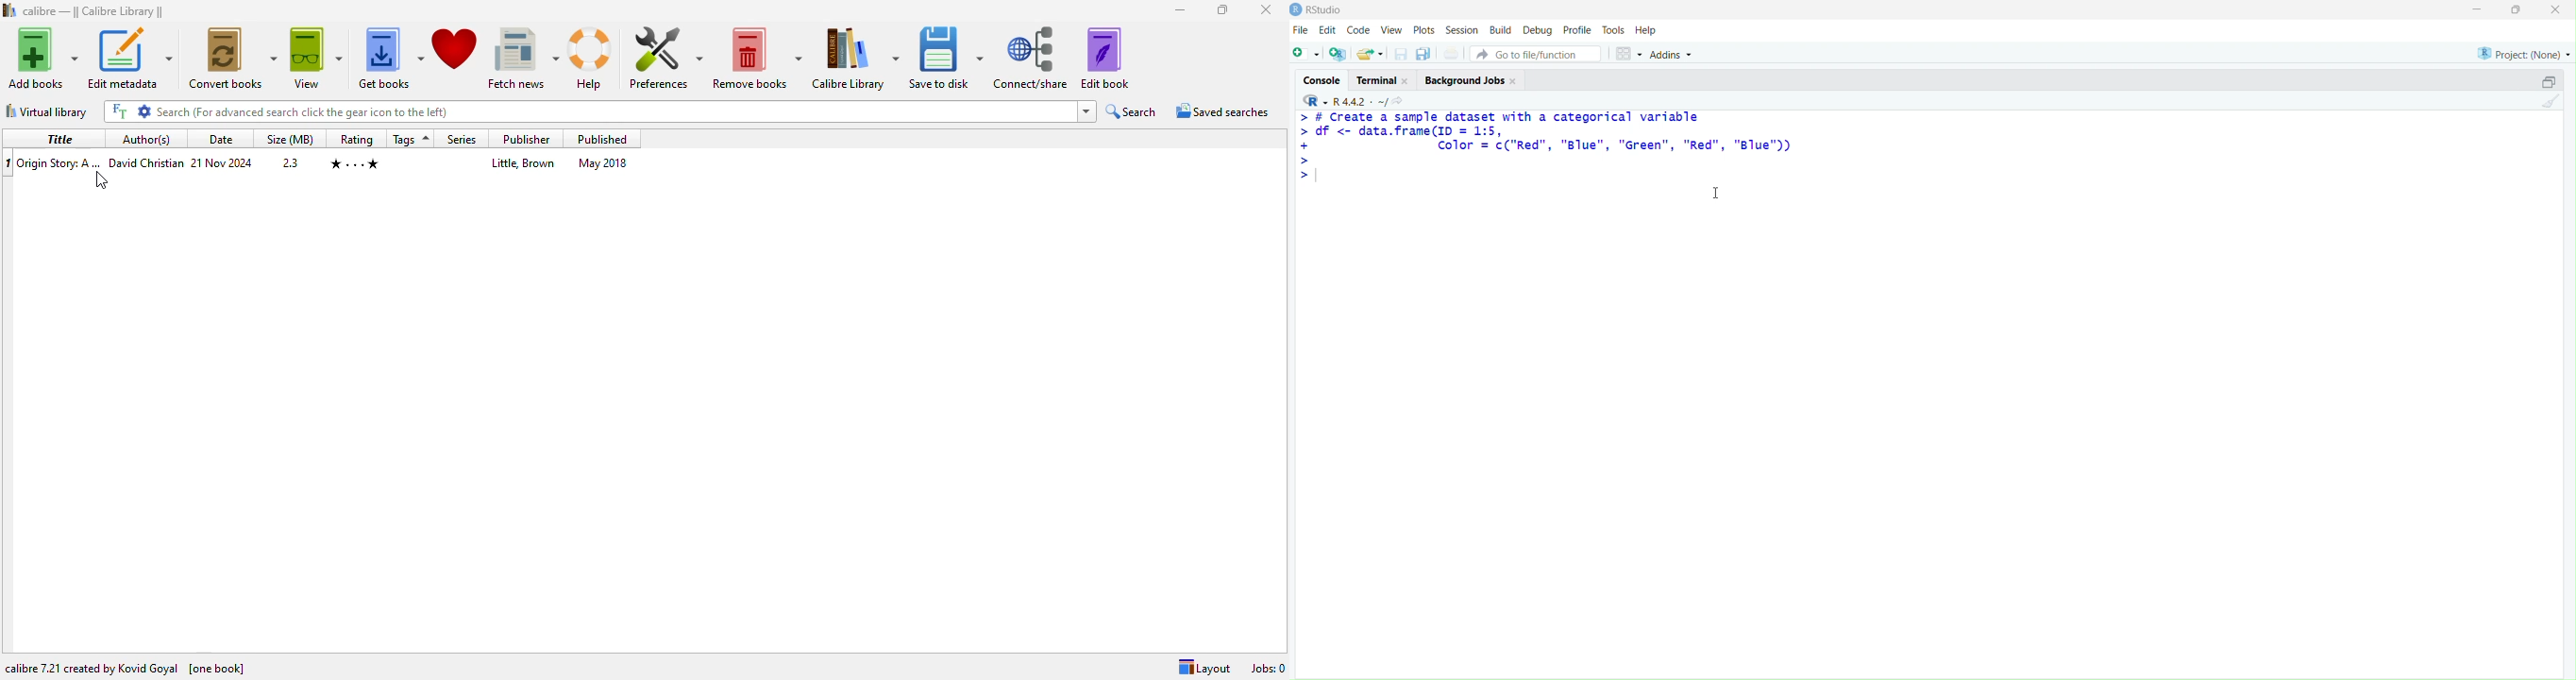 Image resolution: width=2576 pixels, height=700 pixels. What do you see at coordinates (231, 58) in the screenshot?
I see `convert books` at bounding box center [231, 58].